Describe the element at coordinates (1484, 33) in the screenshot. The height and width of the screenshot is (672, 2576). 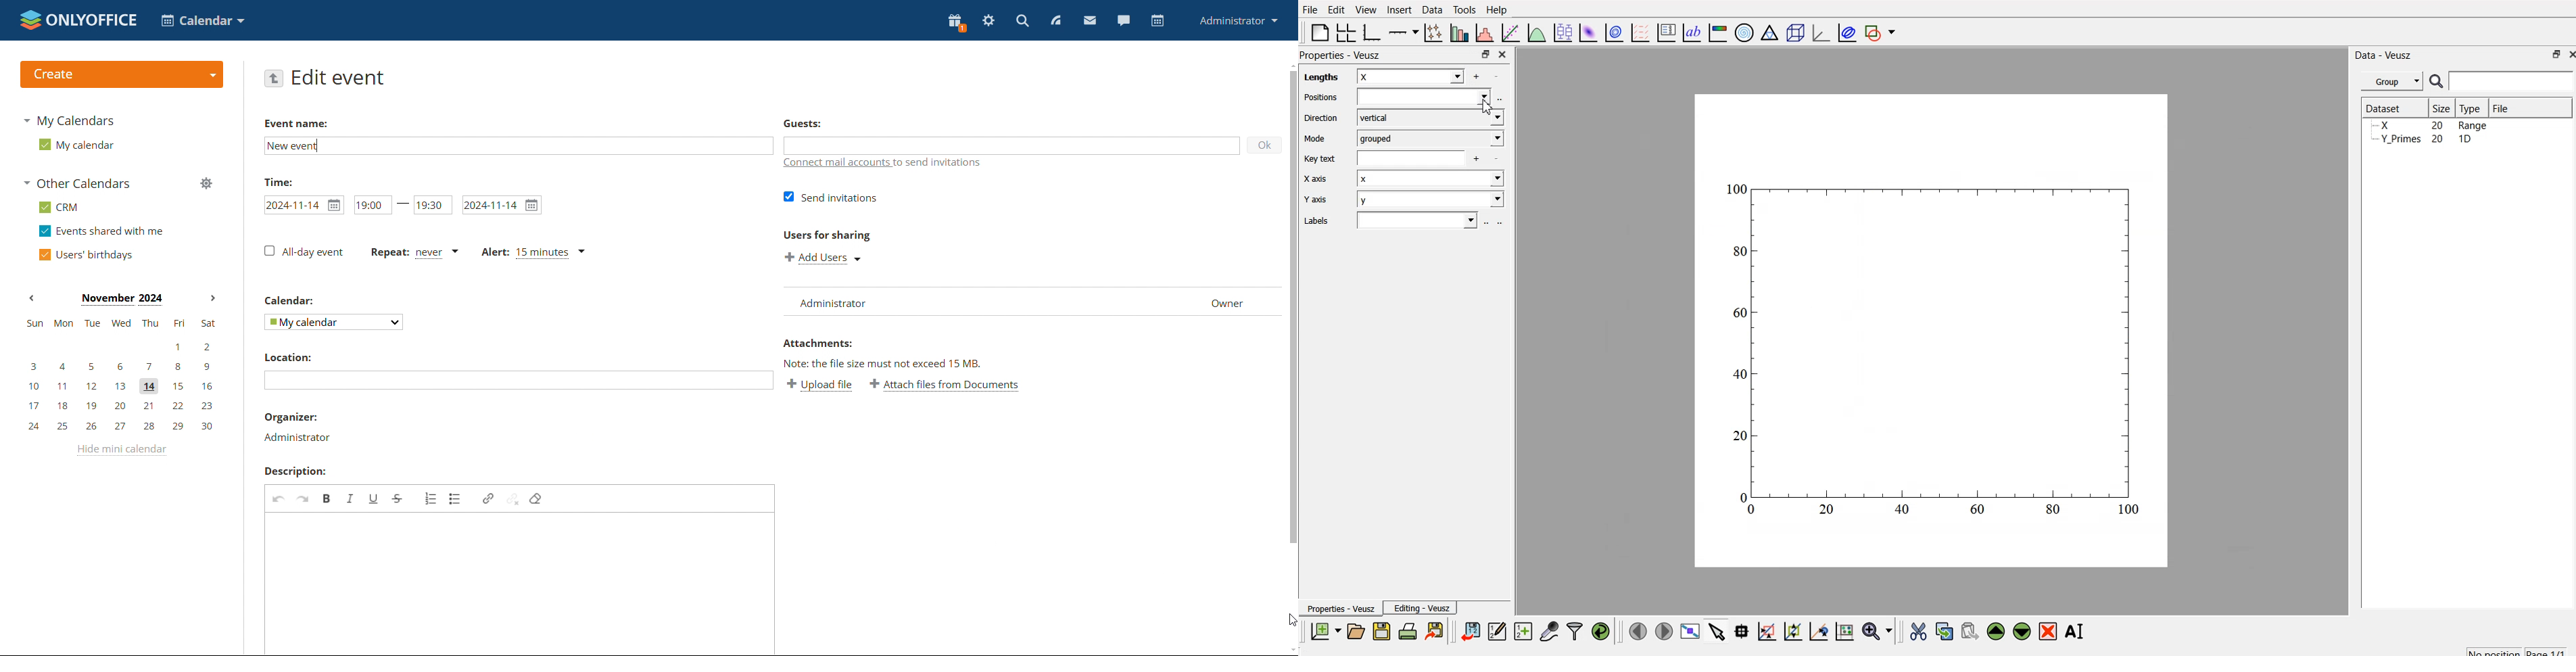
I see `histogram of dataset` at that location.